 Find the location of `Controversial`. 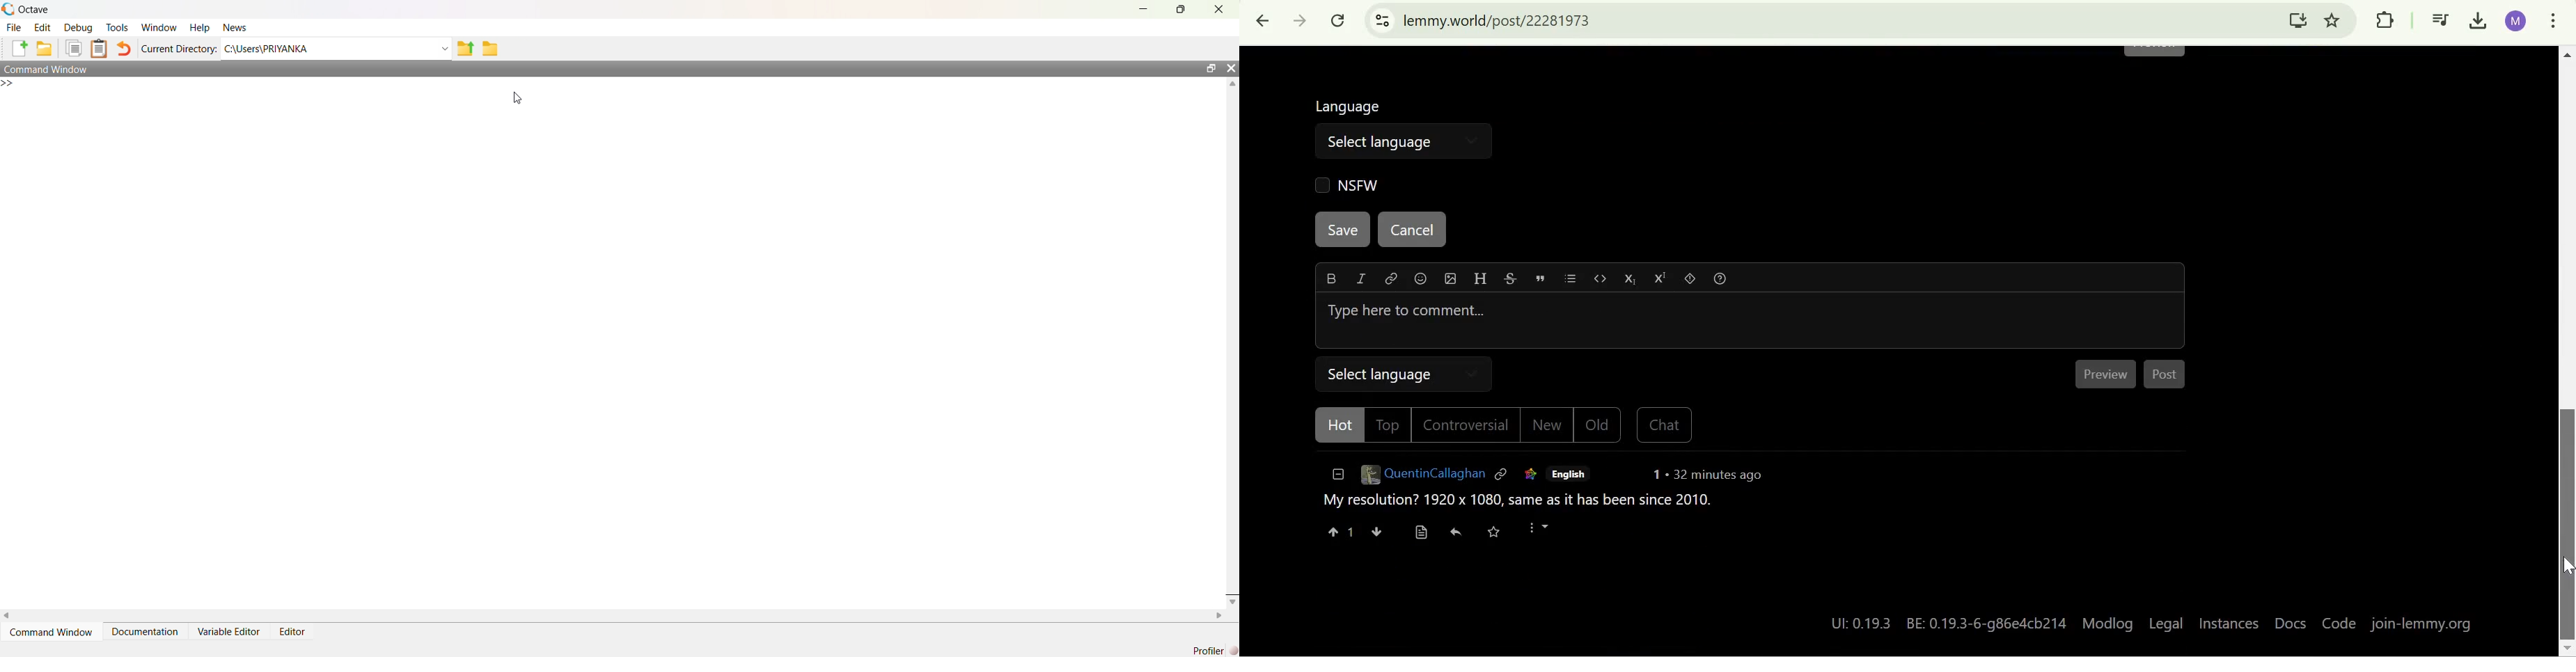

Controversial is located at coordinates (1470, 427).